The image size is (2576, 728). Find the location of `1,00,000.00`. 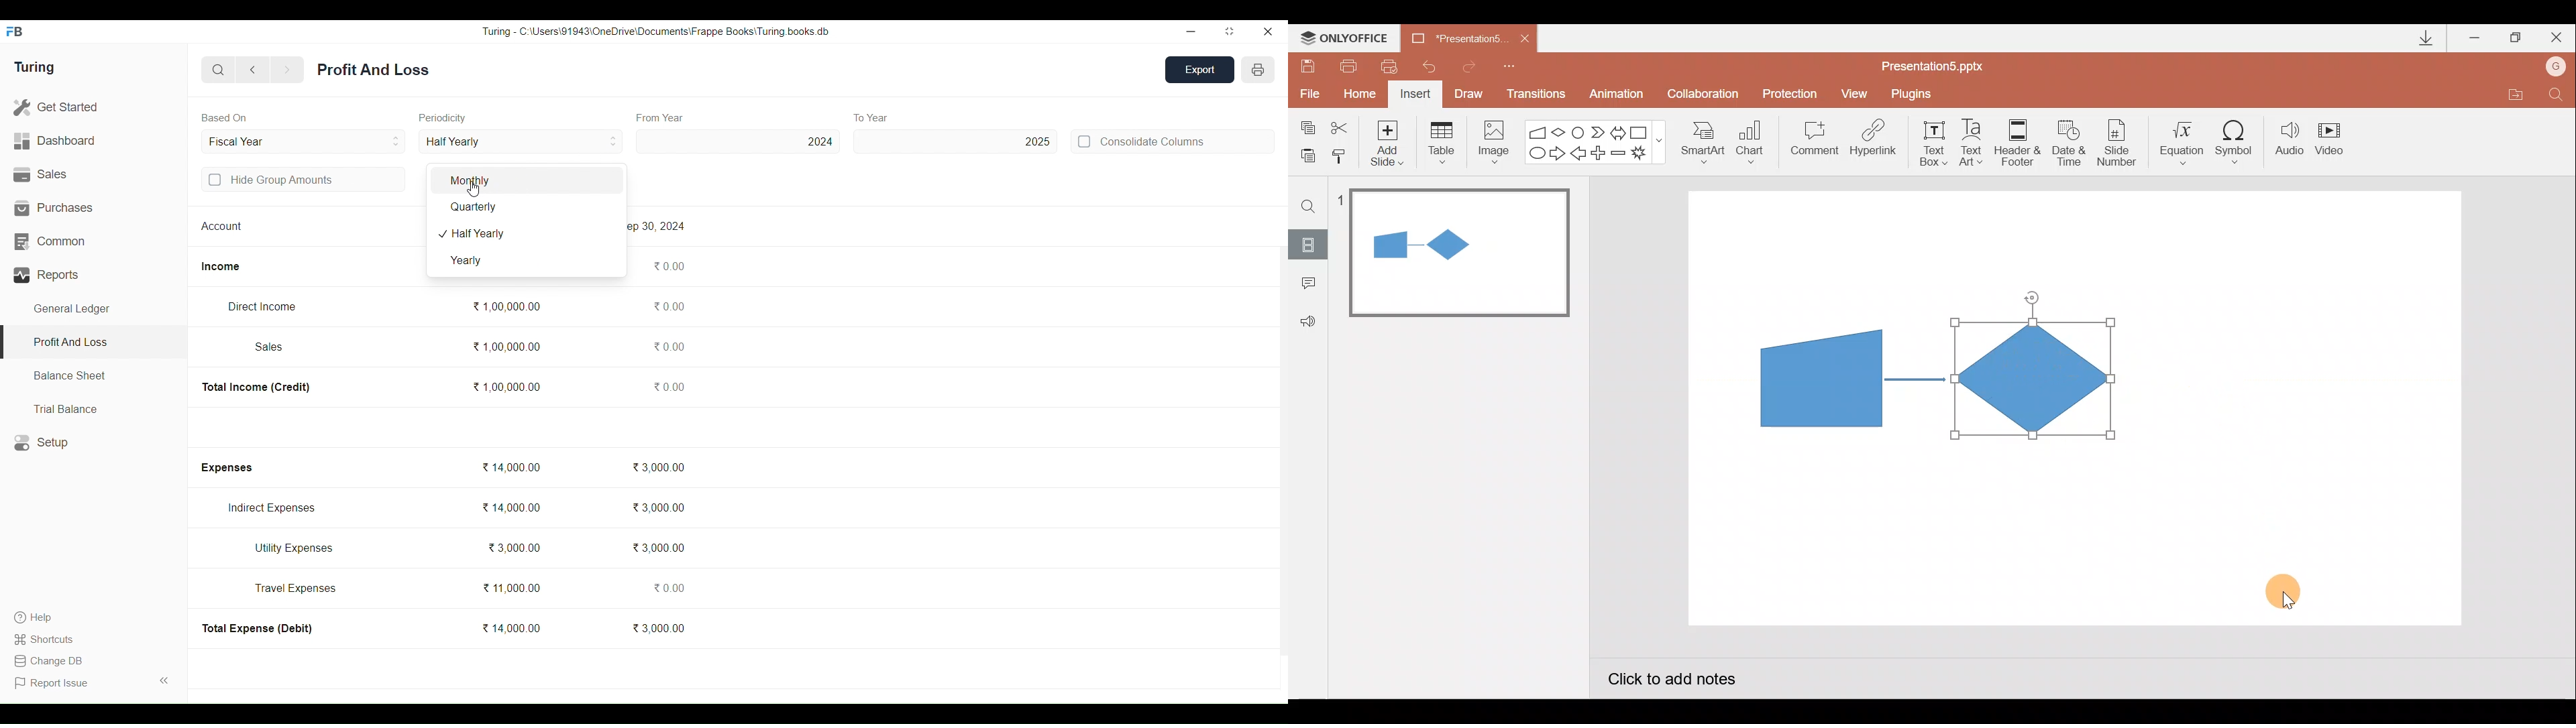

1,00,000.00 is located at coordinates (506, 387).